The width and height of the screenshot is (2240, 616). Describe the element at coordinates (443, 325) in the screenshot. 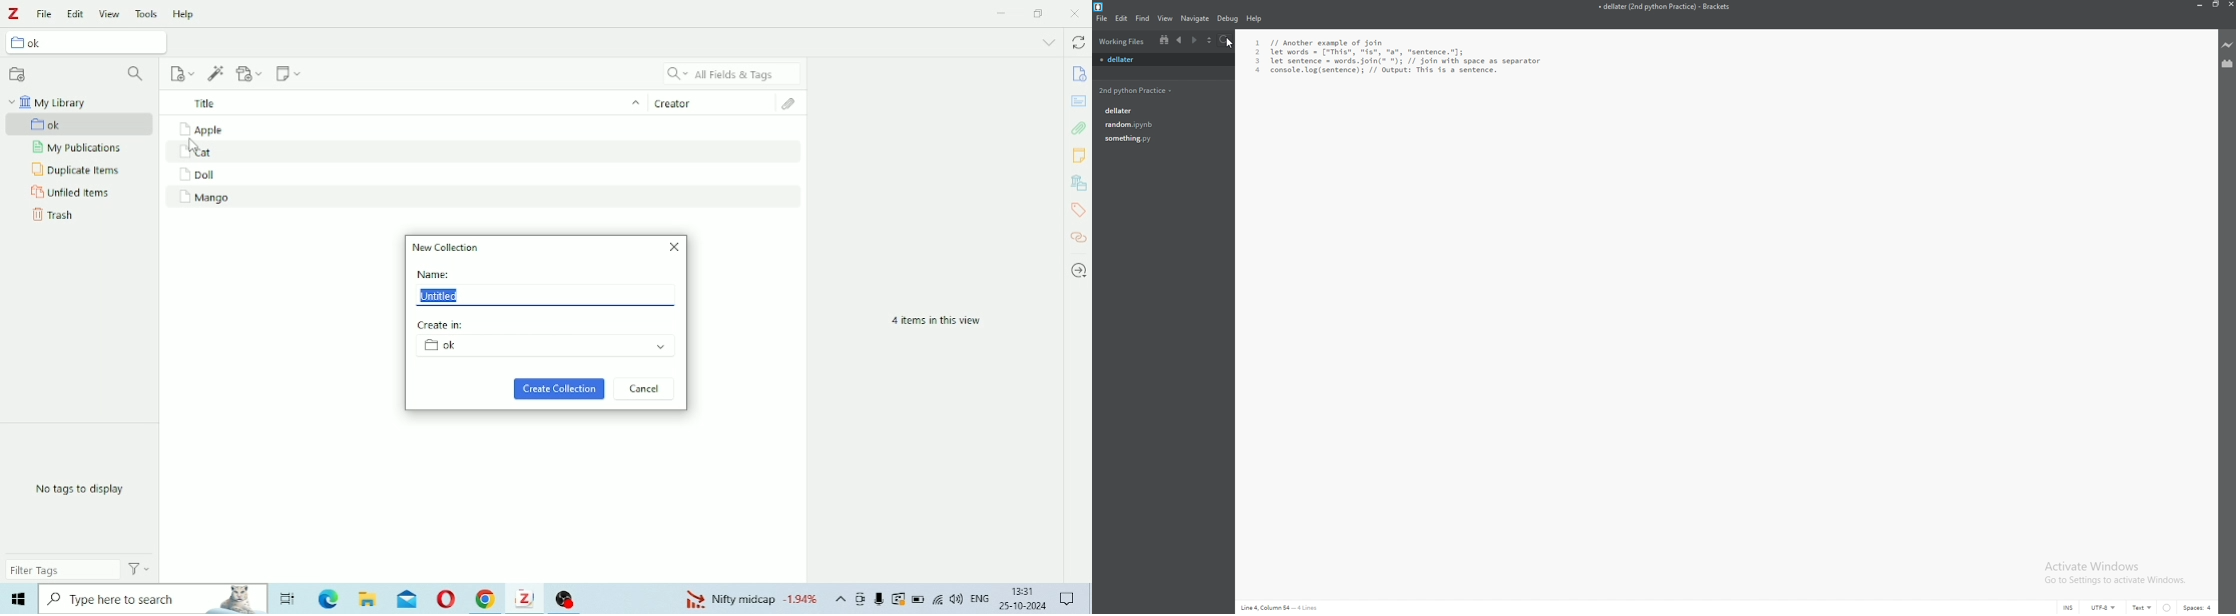

I see `Create in:` at that location.